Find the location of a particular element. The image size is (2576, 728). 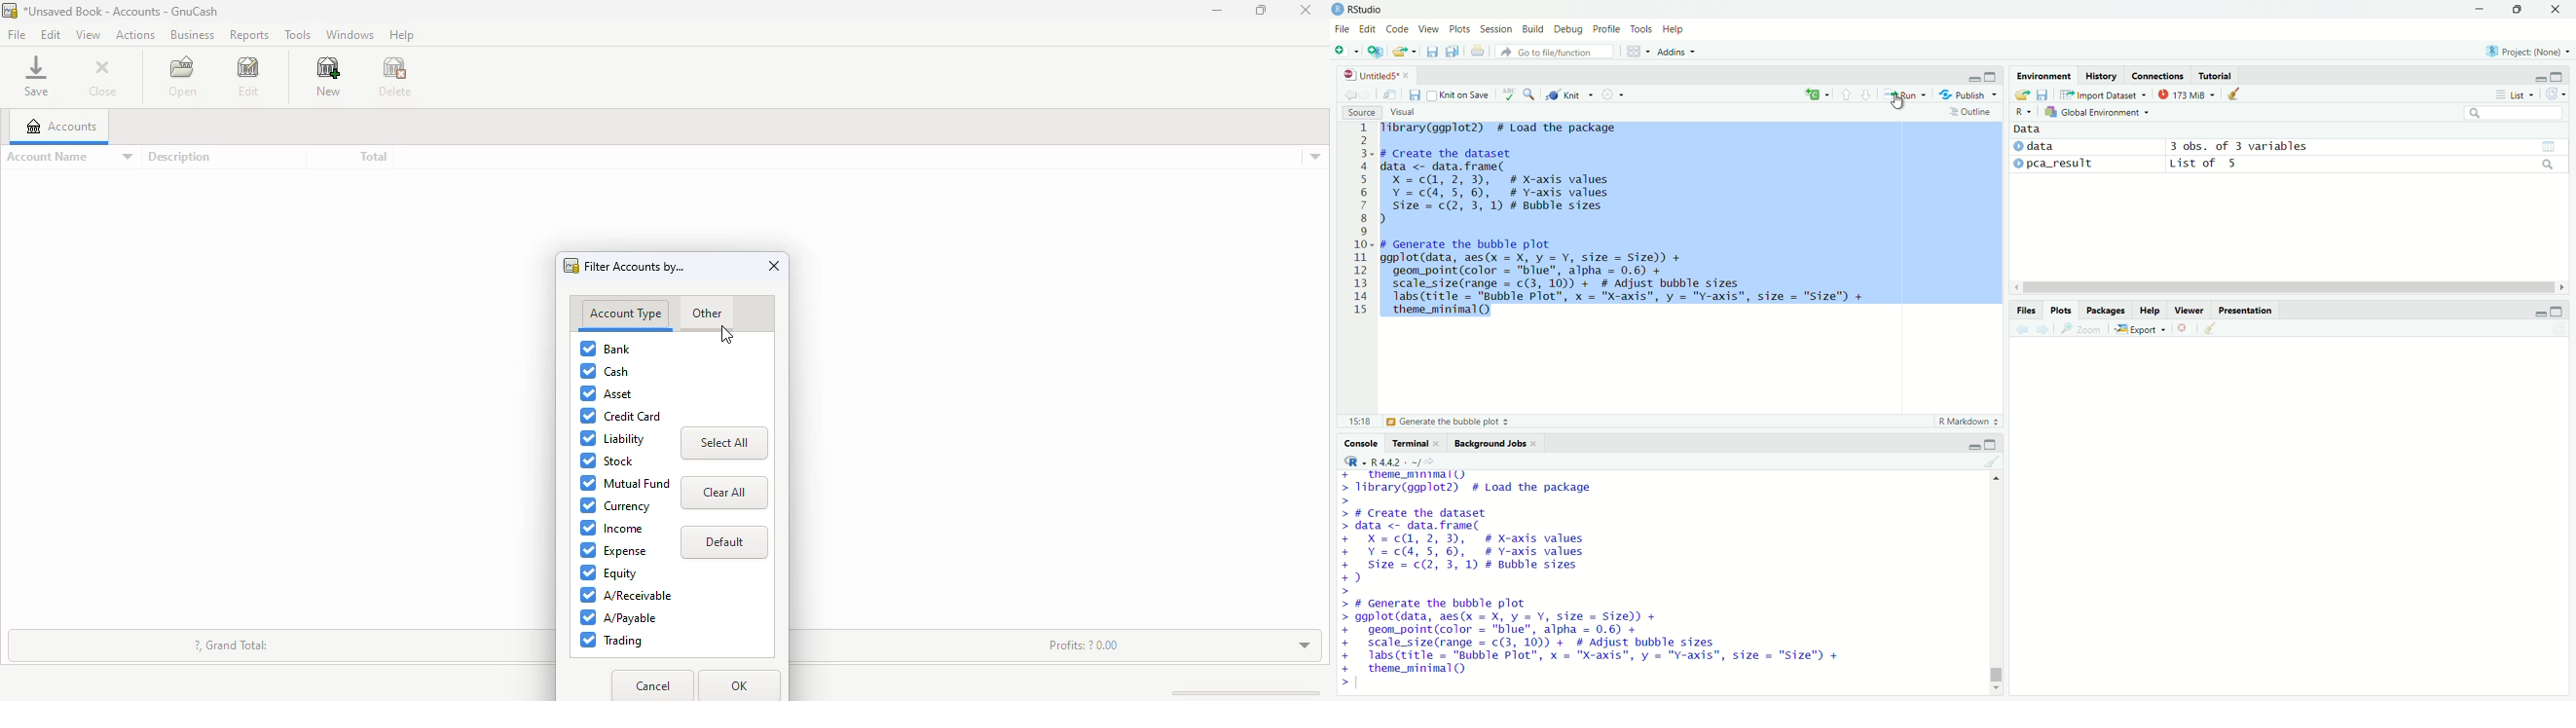

minimize is located at coordinates (2541, 310).